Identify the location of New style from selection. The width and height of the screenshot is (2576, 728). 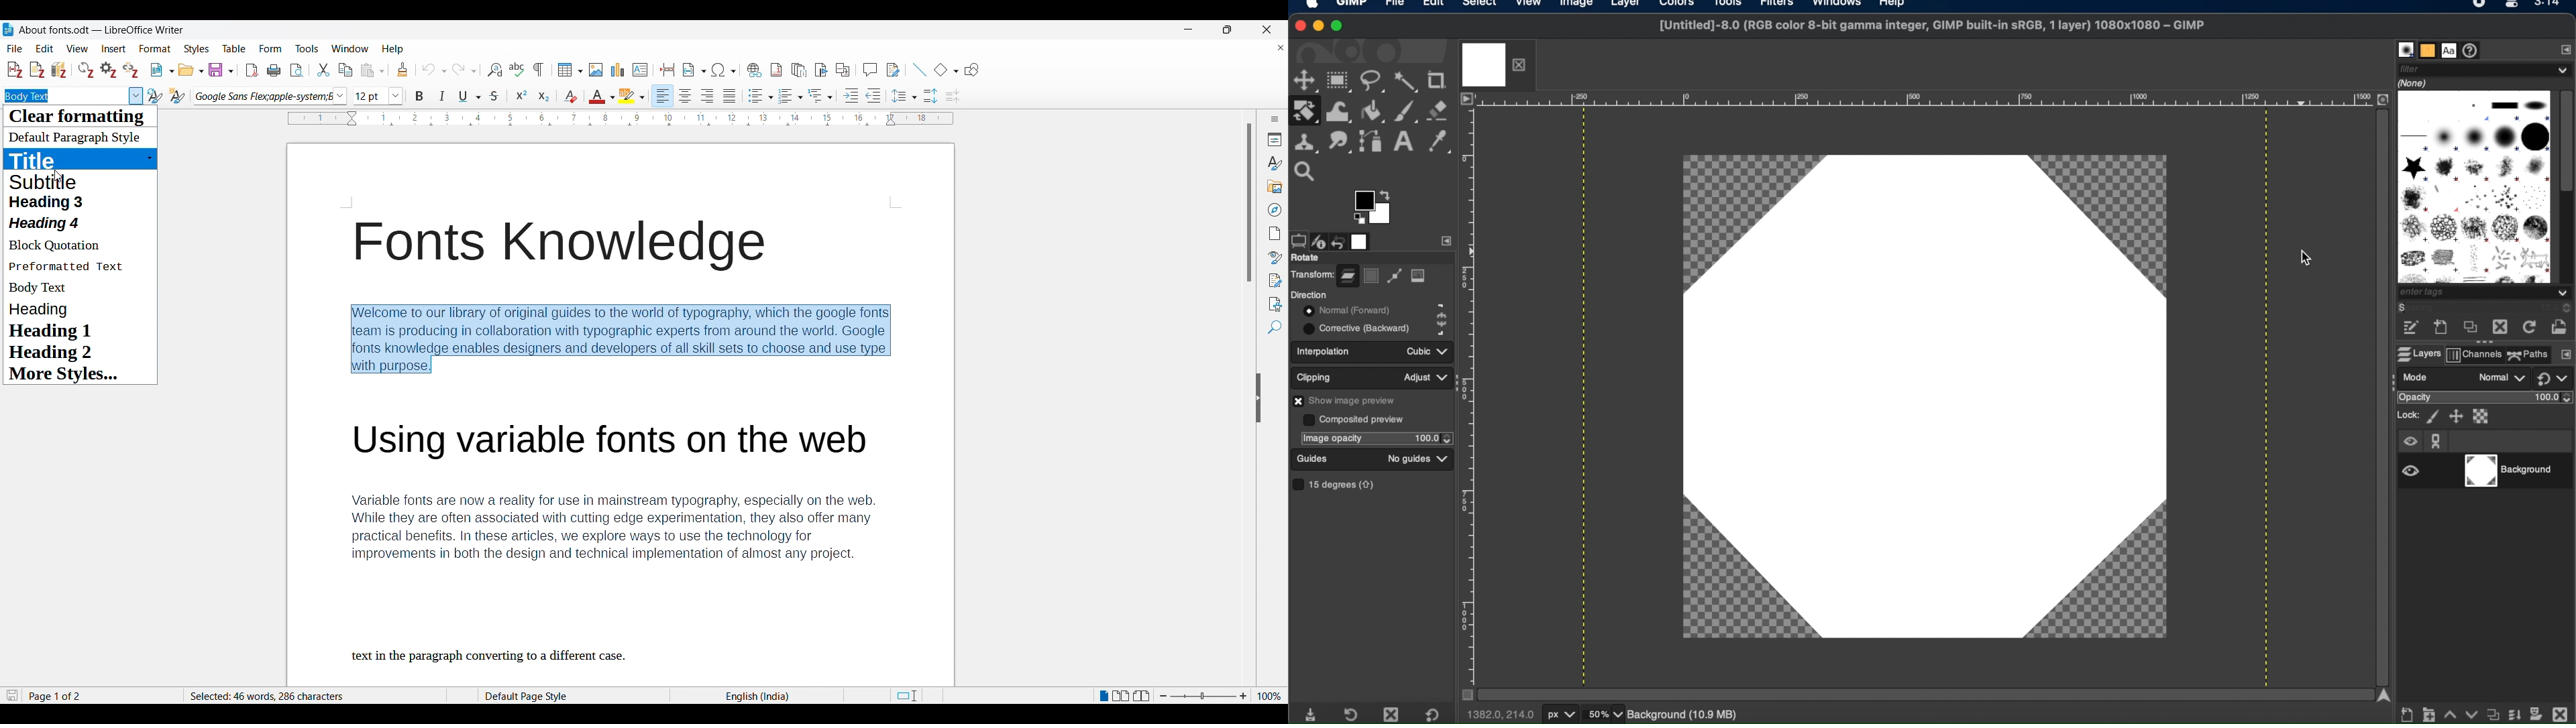
(178, 96).